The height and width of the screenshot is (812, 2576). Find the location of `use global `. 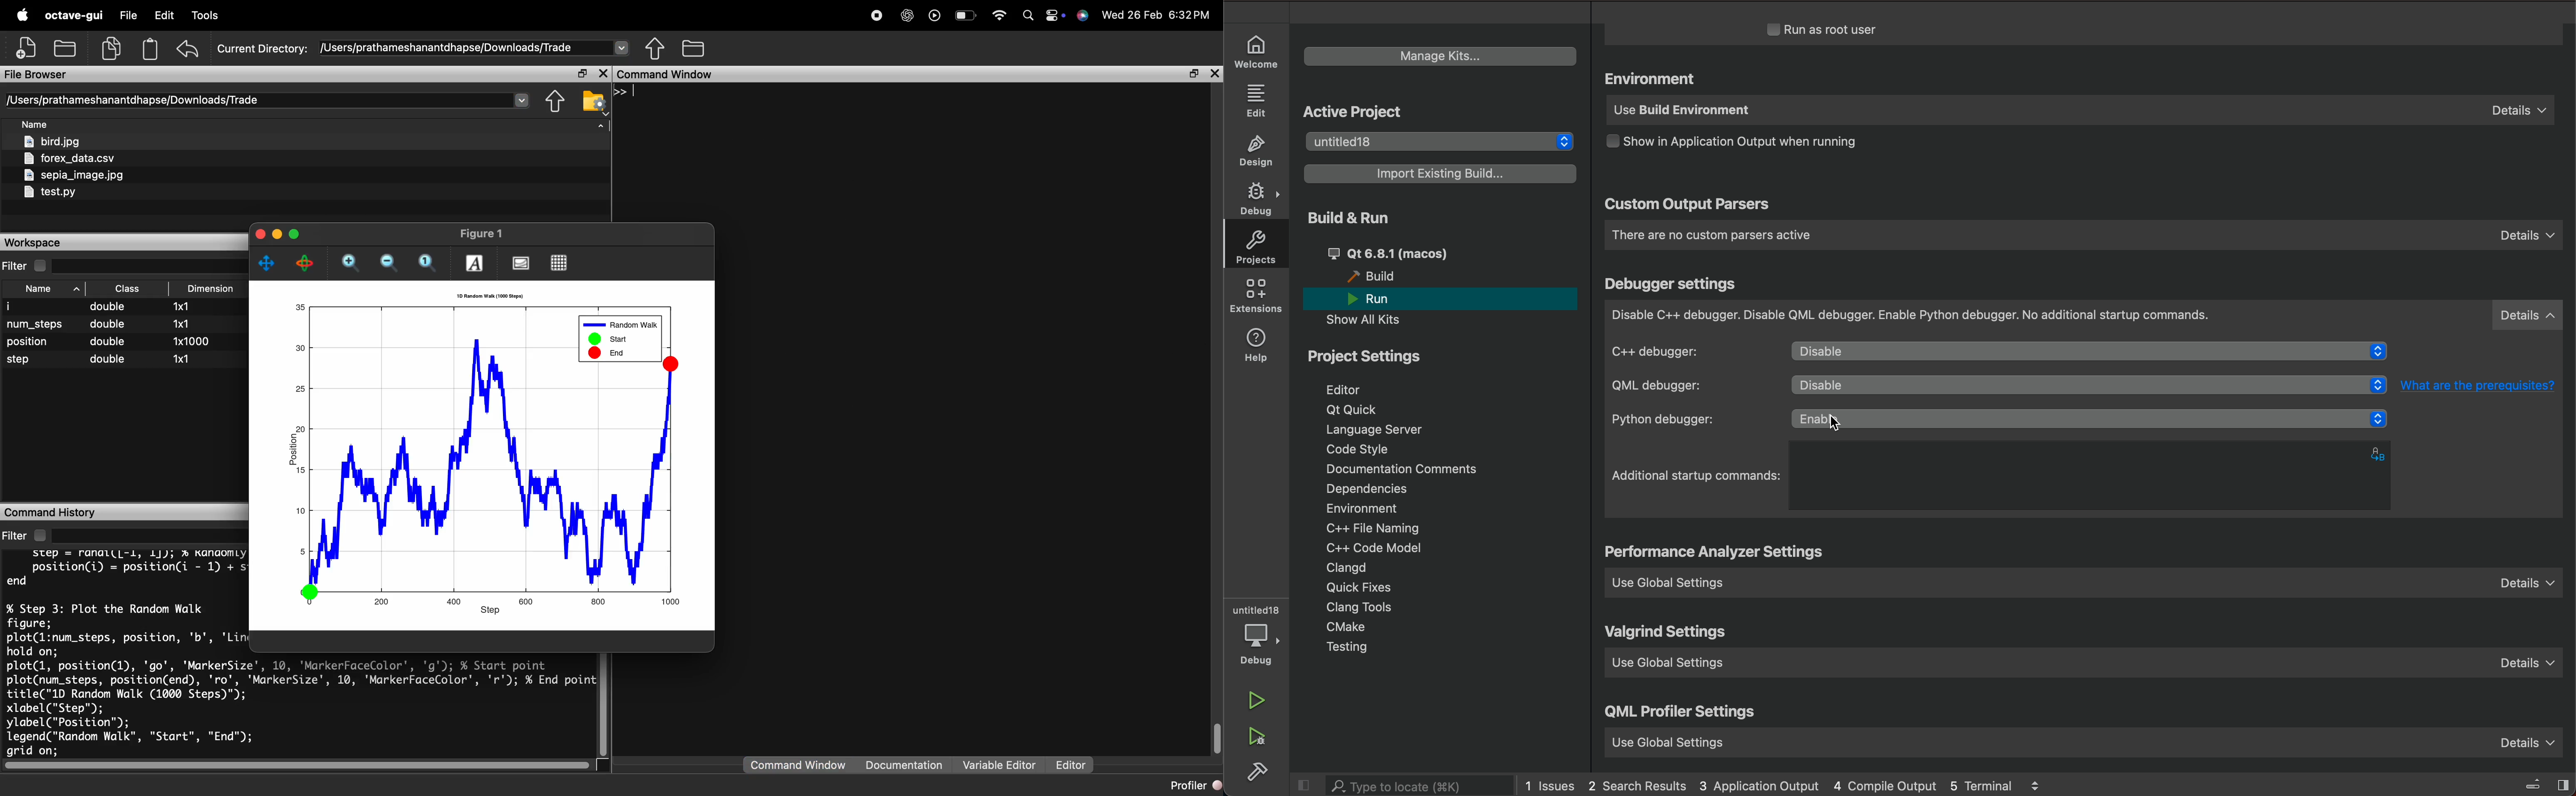

use global  is located at coordinates (2082, 739).